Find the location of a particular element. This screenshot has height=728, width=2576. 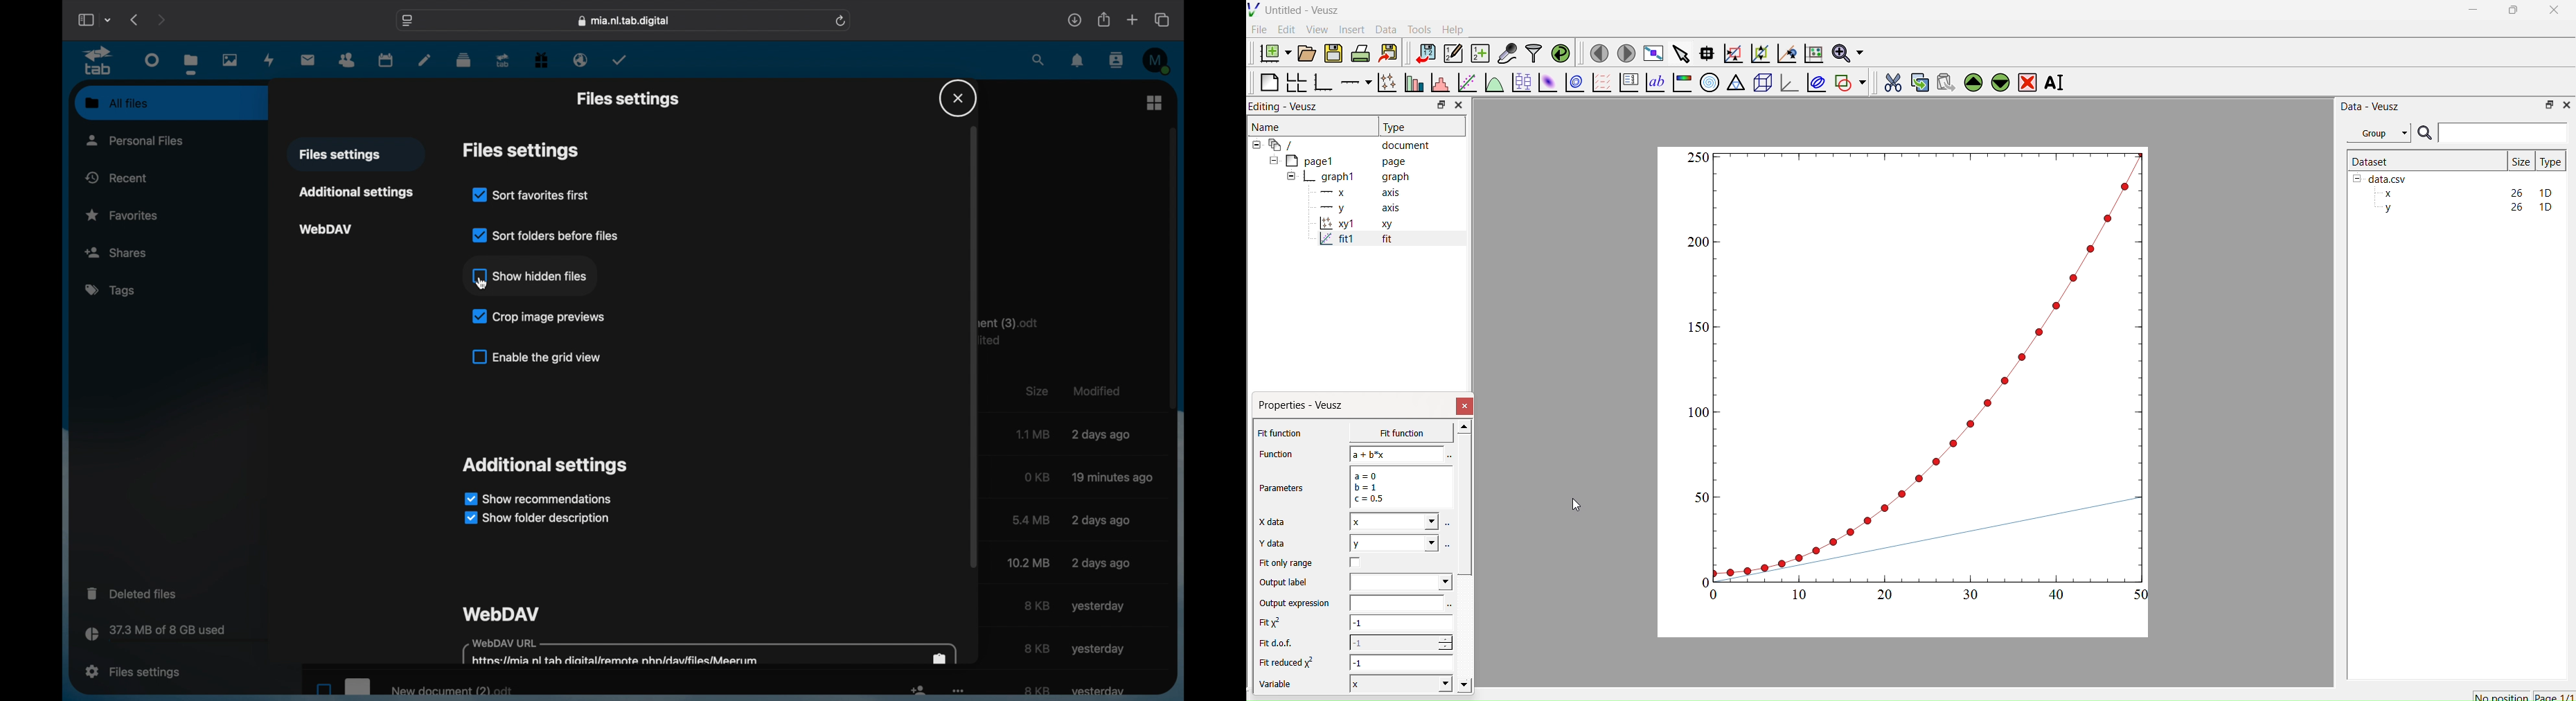

Cursor is located at coordinates (1576, 506).